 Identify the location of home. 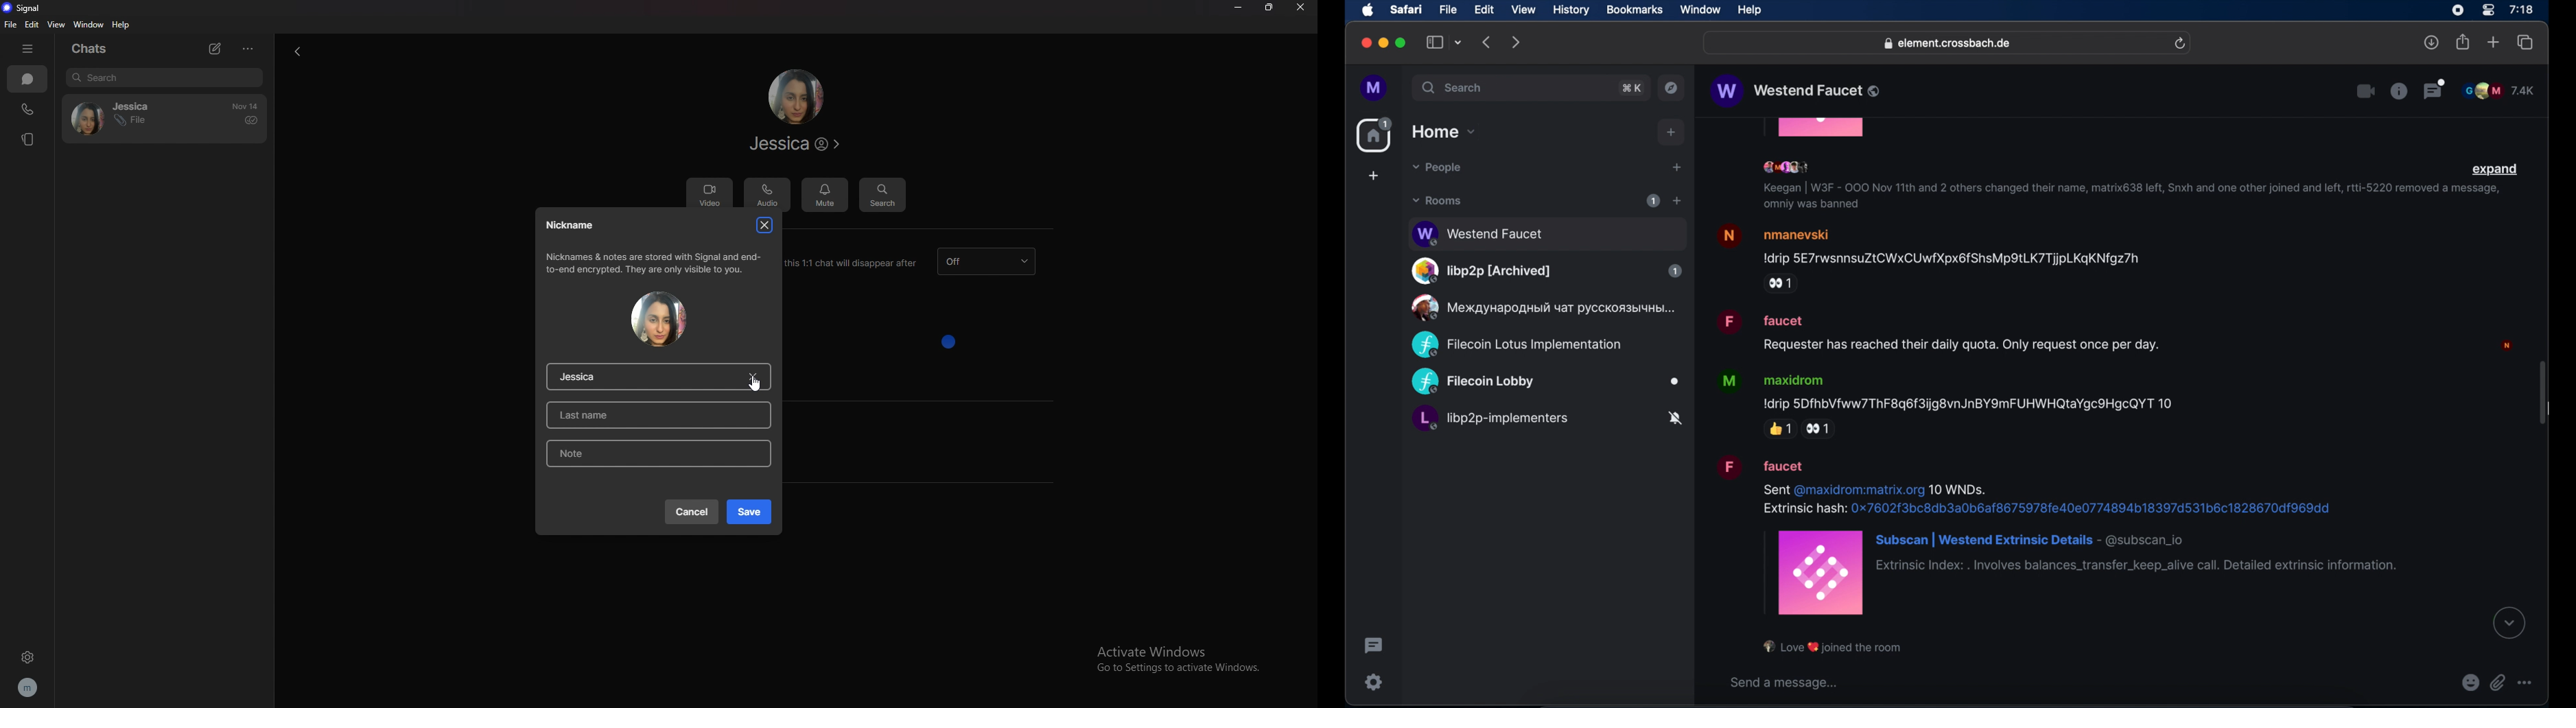
(1376, 135).